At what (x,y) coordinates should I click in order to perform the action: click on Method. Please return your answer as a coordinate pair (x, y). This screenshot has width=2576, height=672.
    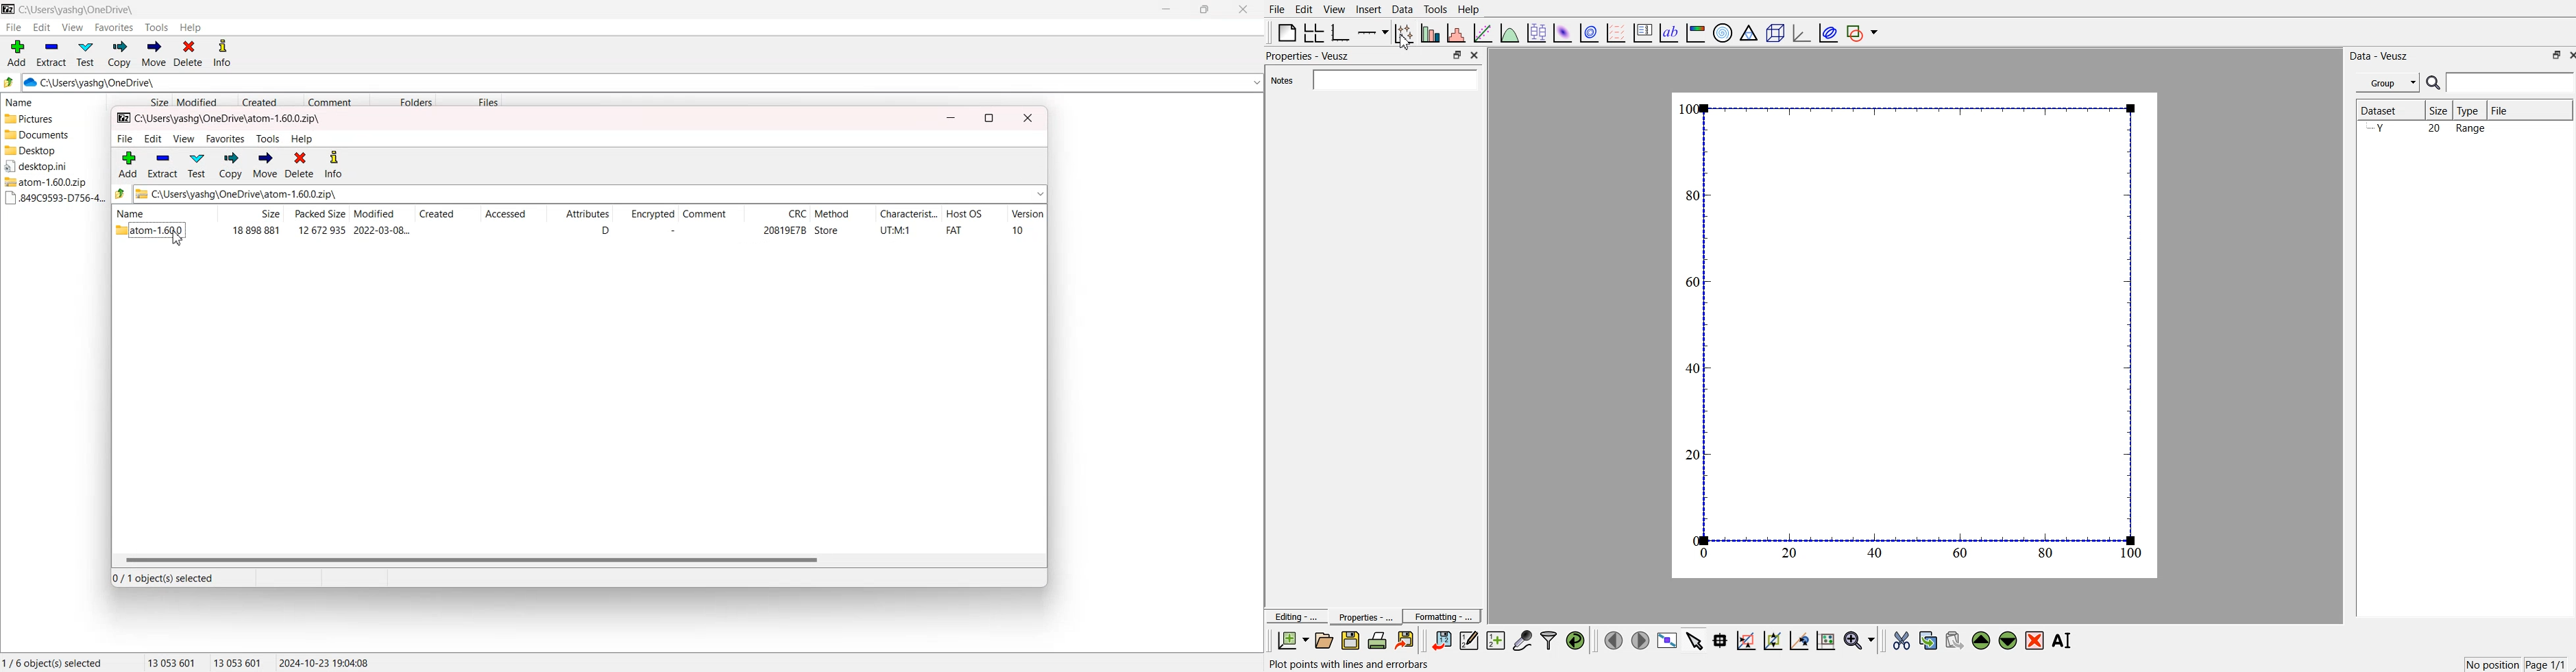
    Looking at the image, I should click on (842, 215).